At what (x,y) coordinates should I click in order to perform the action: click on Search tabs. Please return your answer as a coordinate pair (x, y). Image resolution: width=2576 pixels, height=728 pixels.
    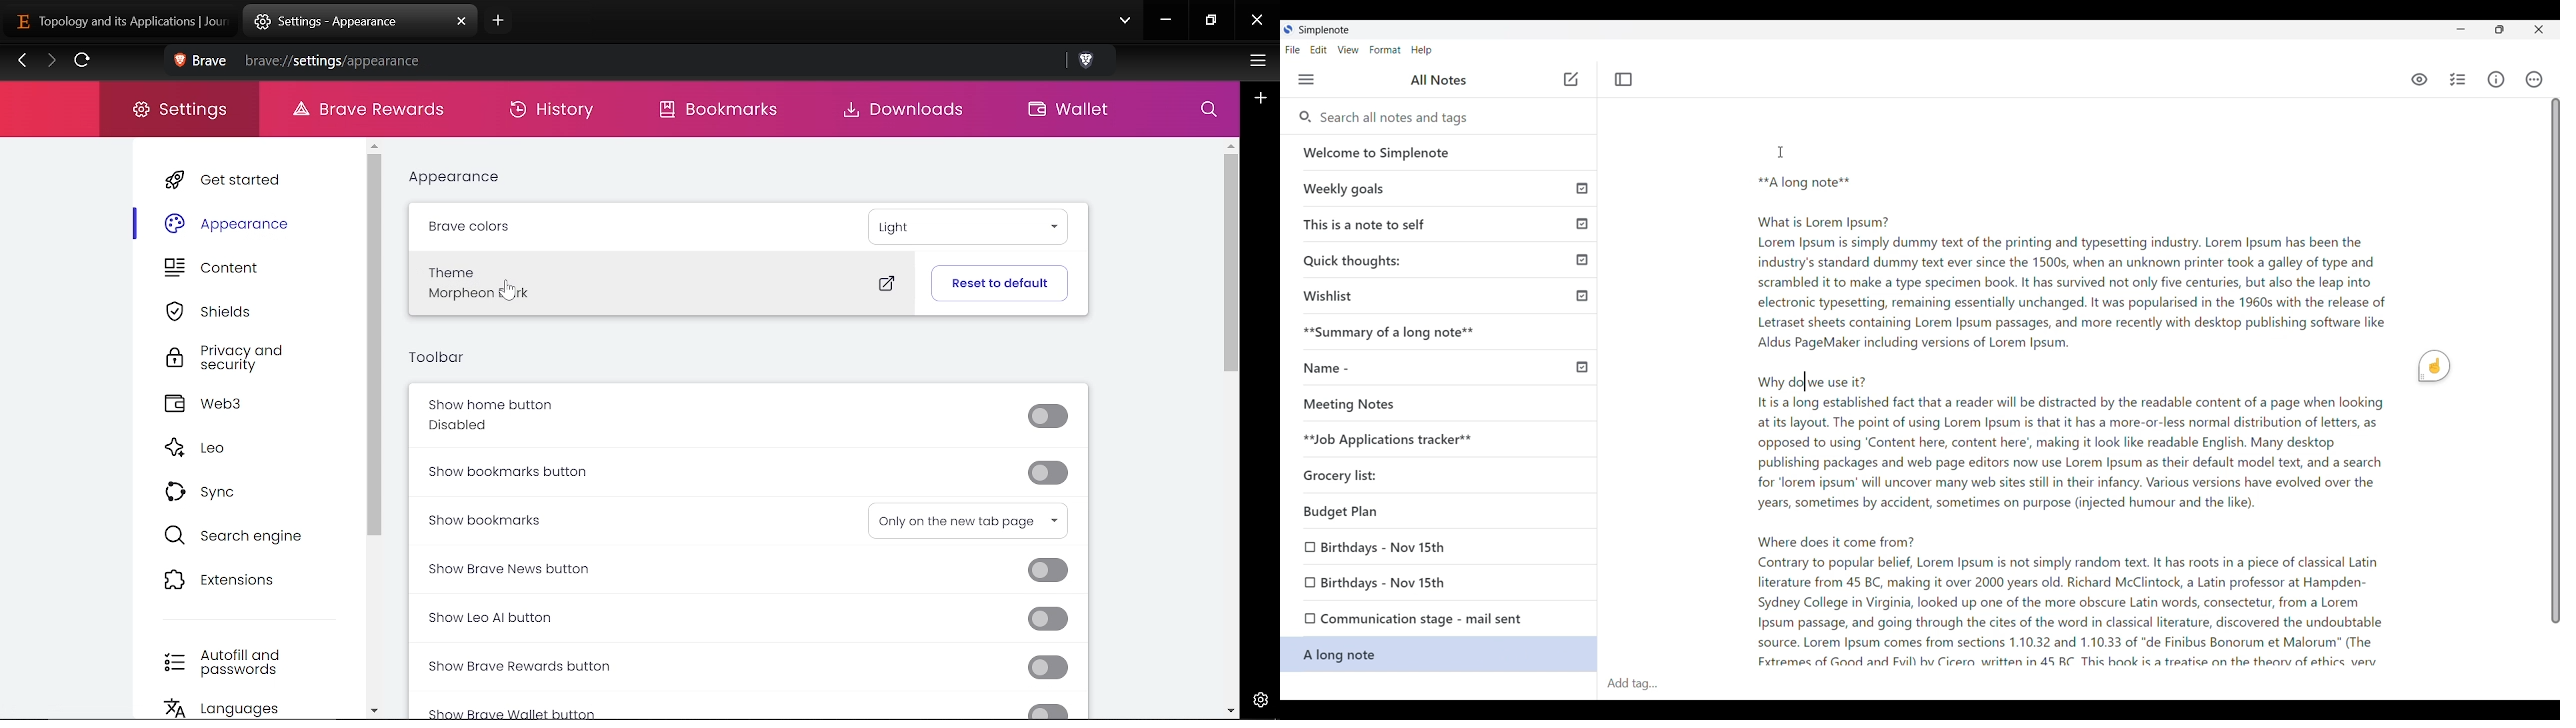
    Looking at the image, I should click on (1125, 22).